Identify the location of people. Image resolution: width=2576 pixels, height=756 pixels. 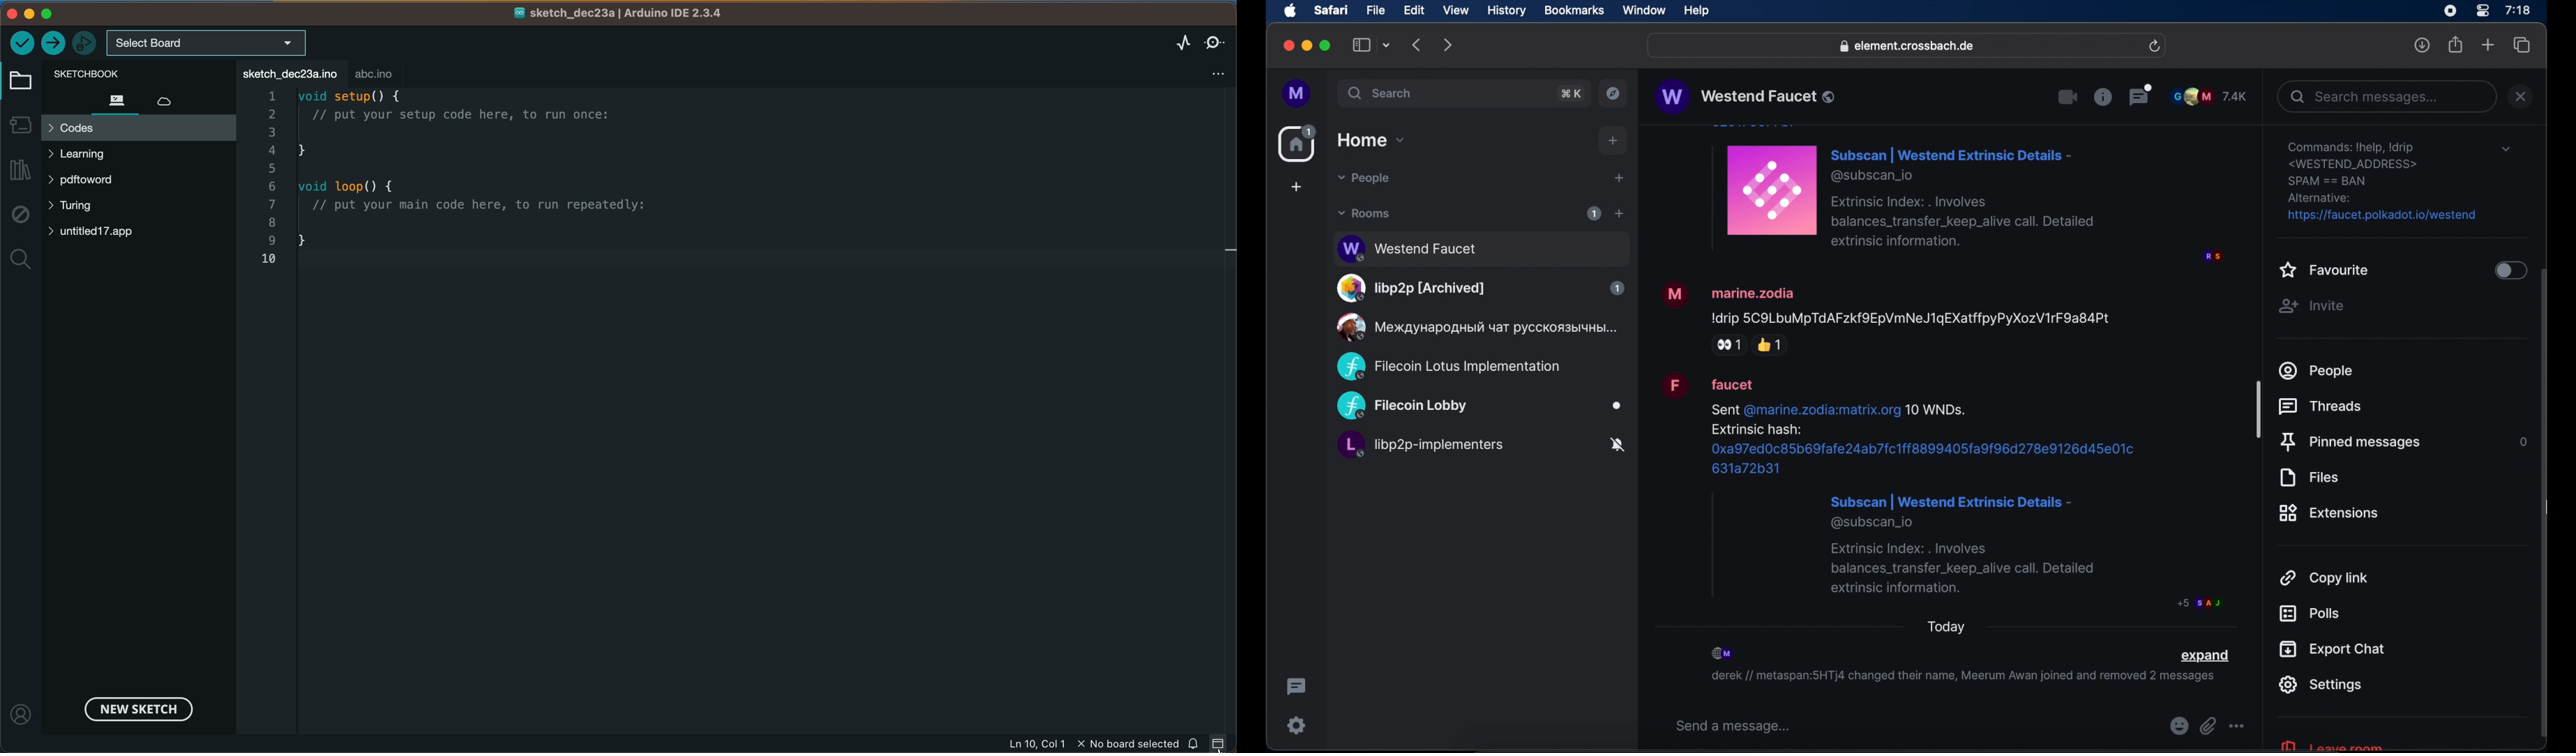
(2317, 370).